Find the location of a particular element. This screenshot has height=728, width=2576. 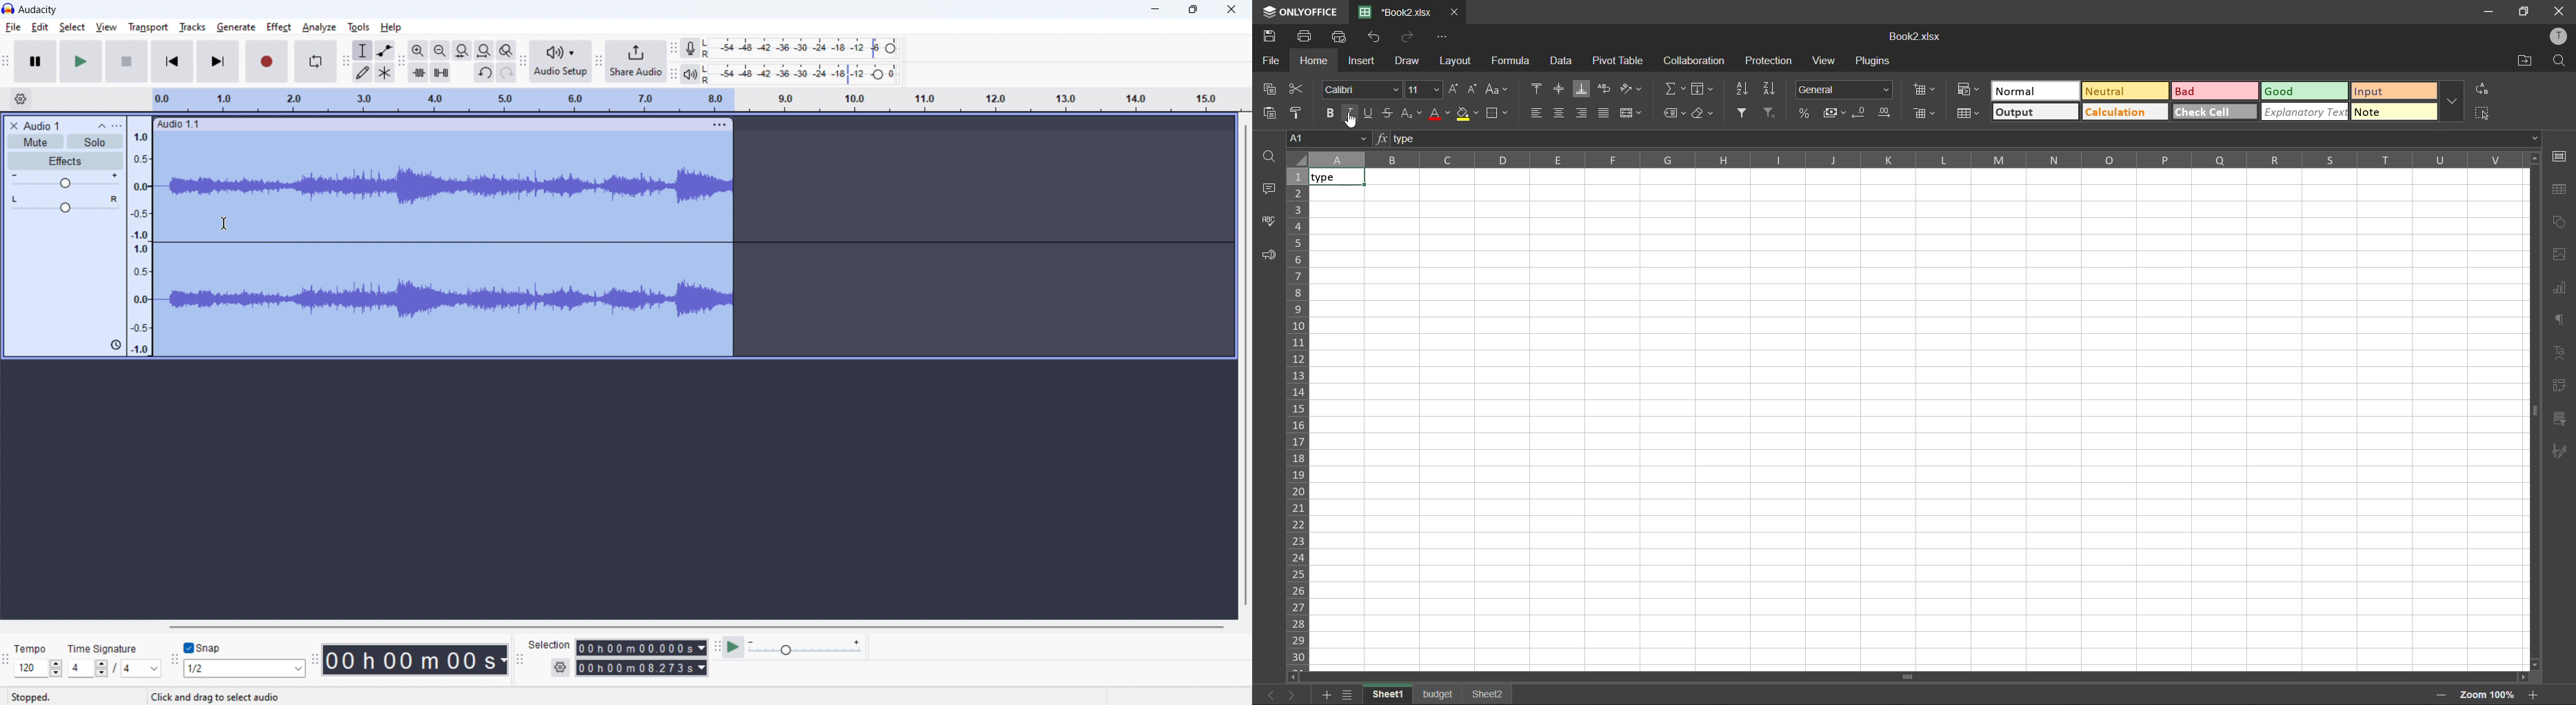

vertical scrollbar is located at coordinates (1247, 366).